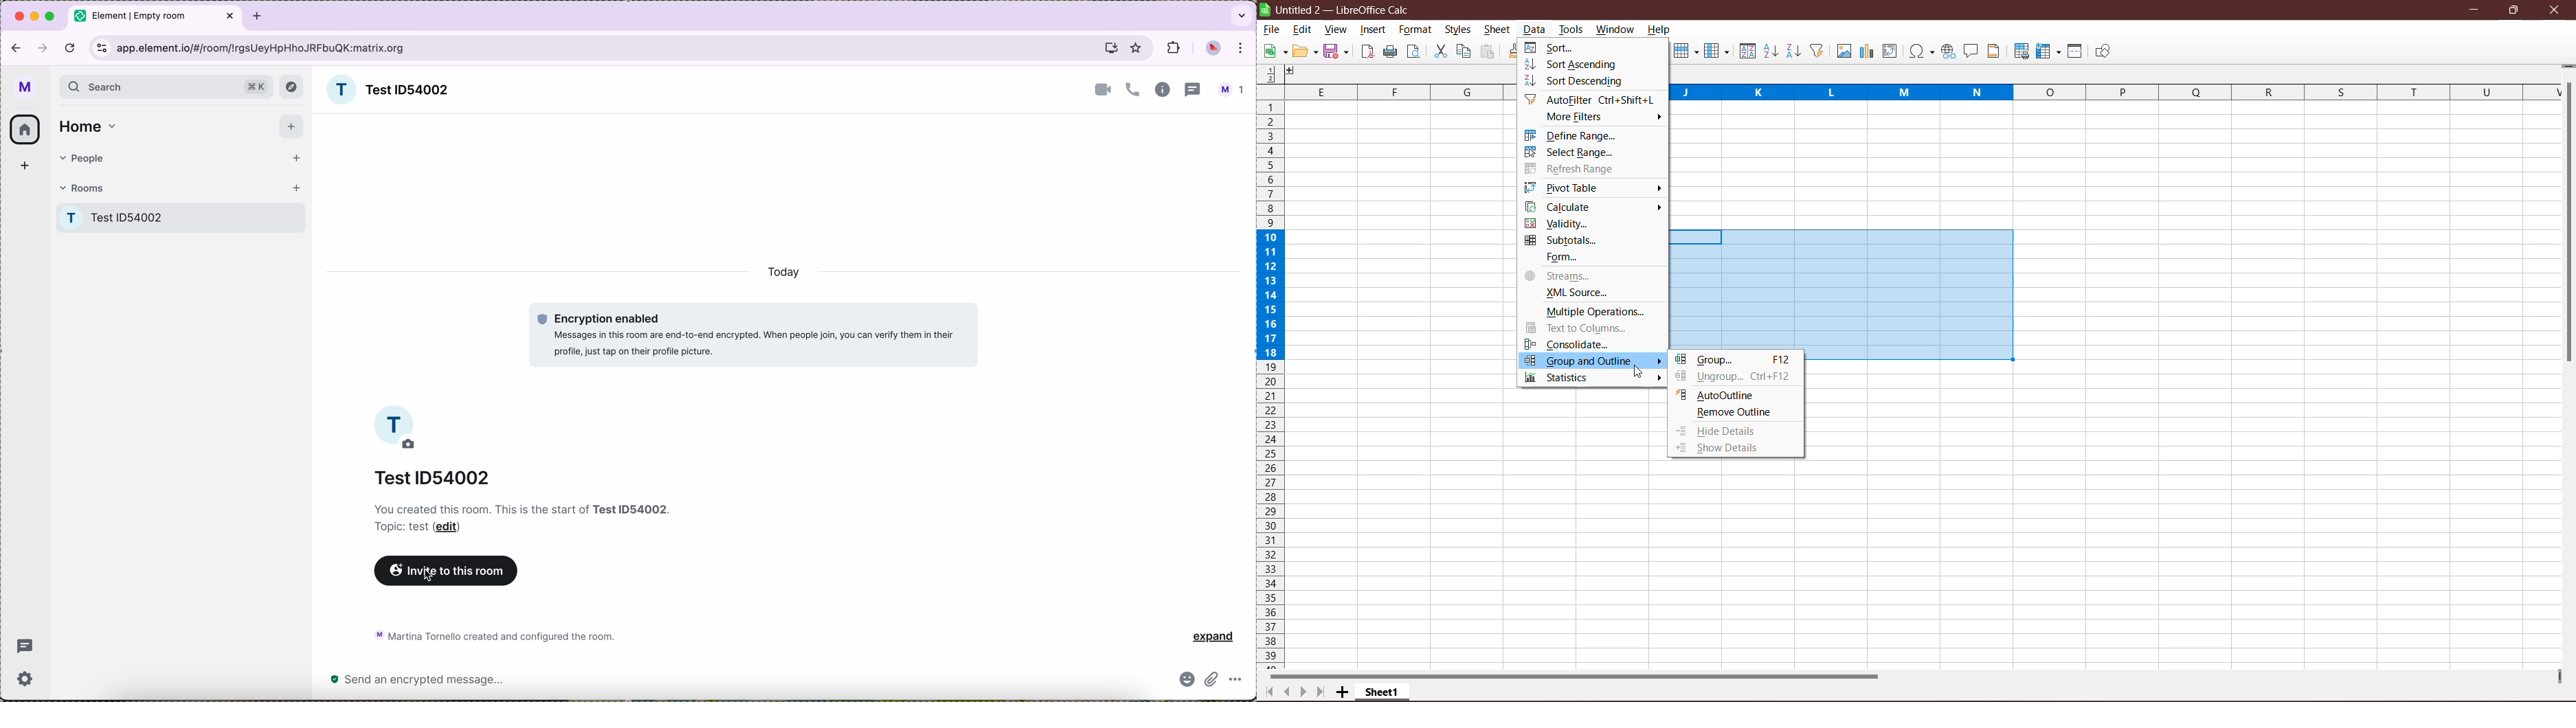  What do you see at coordinates (166, 88) in the screenshot?
I see `search bar` at bounding box center [166, 88].